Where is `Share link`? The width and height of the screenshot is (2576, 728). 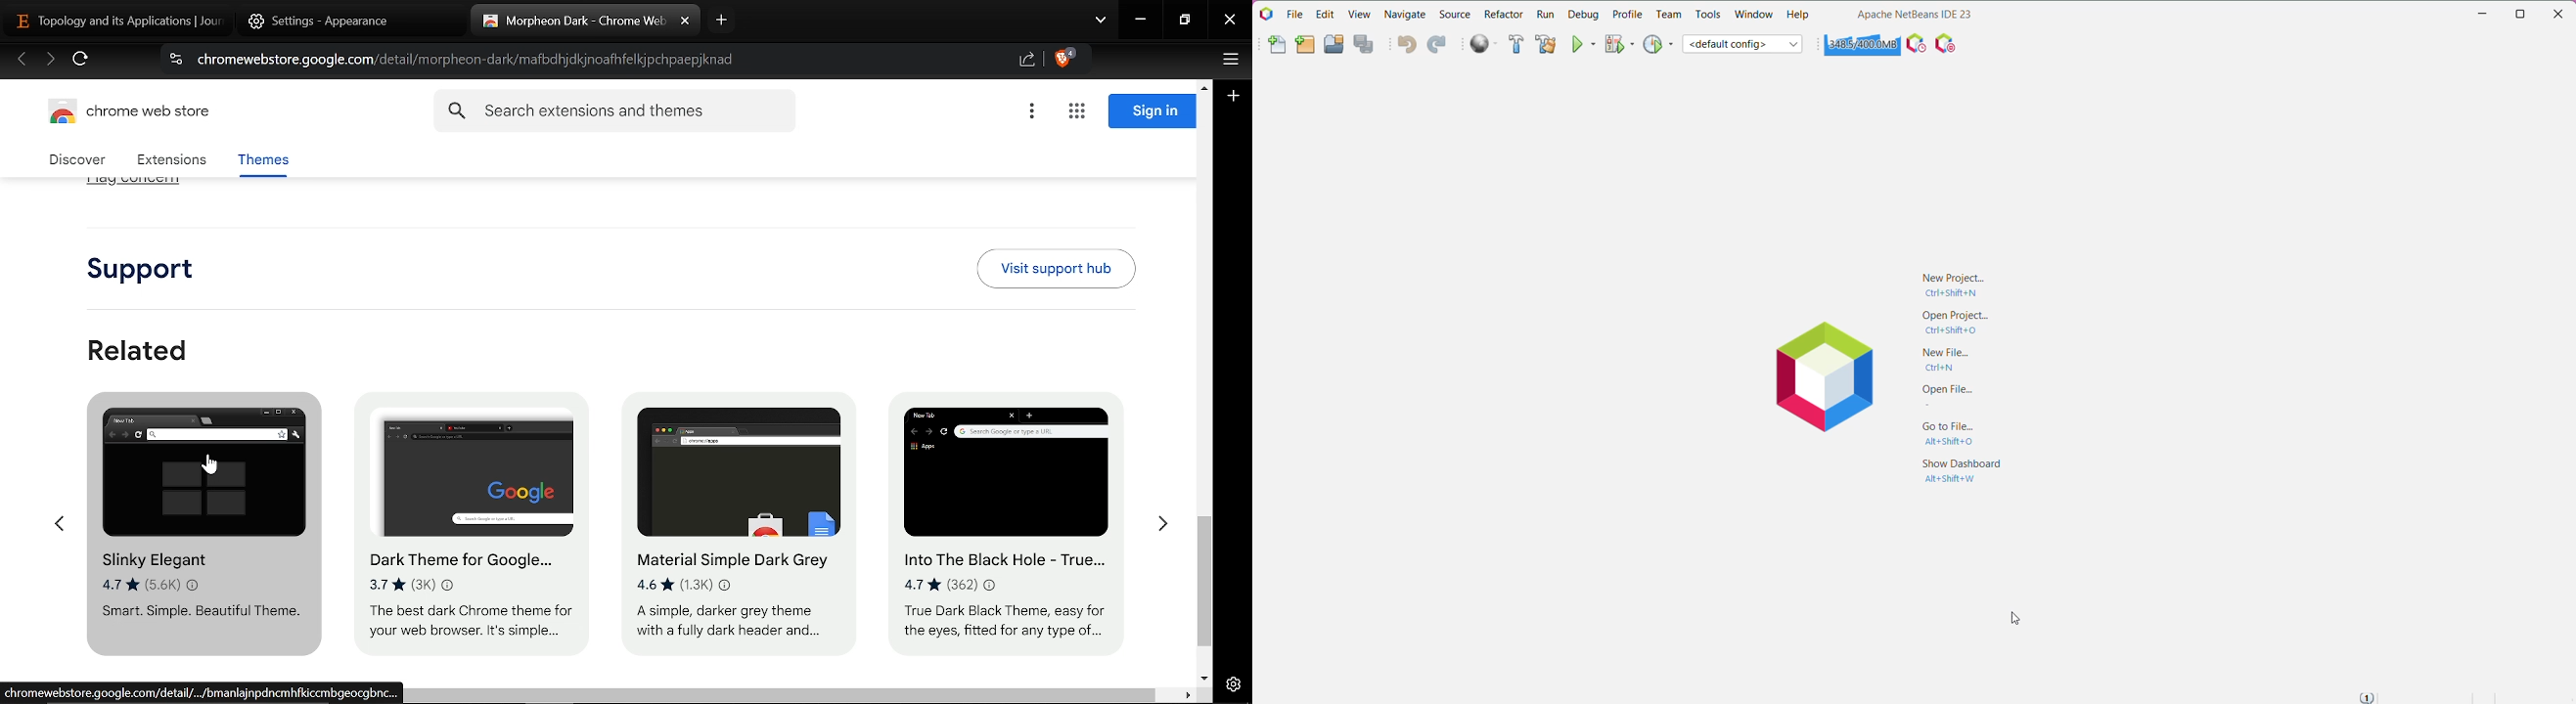
Share link is located at coordinates (1027, 61).